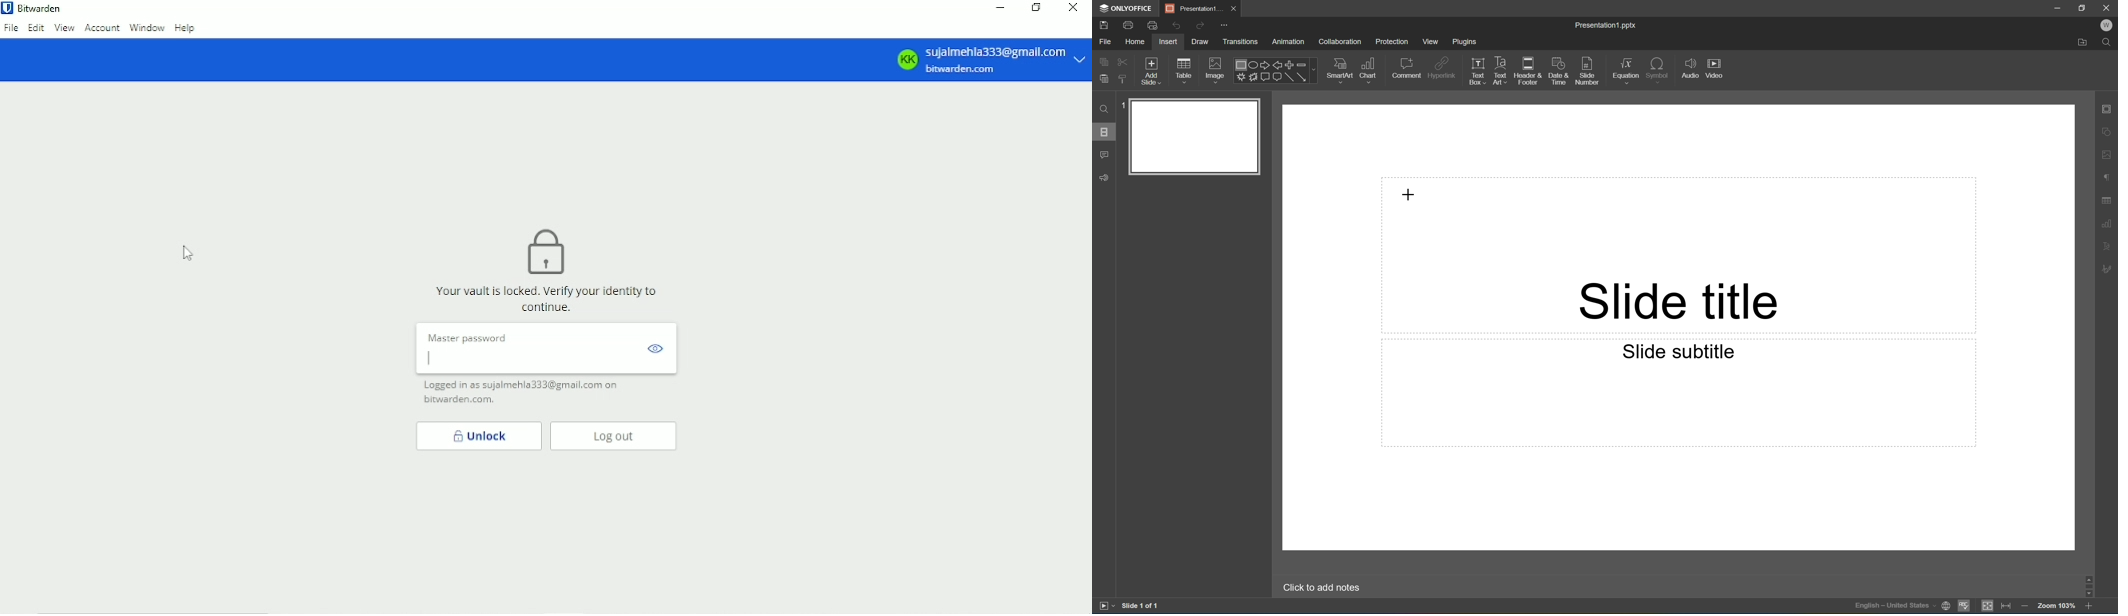 Image resolution: width=2128 pixels, height=616 pixels. What do you see at coordinates (1105, 41) in the screenshot?
I see `File` at bounding box center [1105, 41].